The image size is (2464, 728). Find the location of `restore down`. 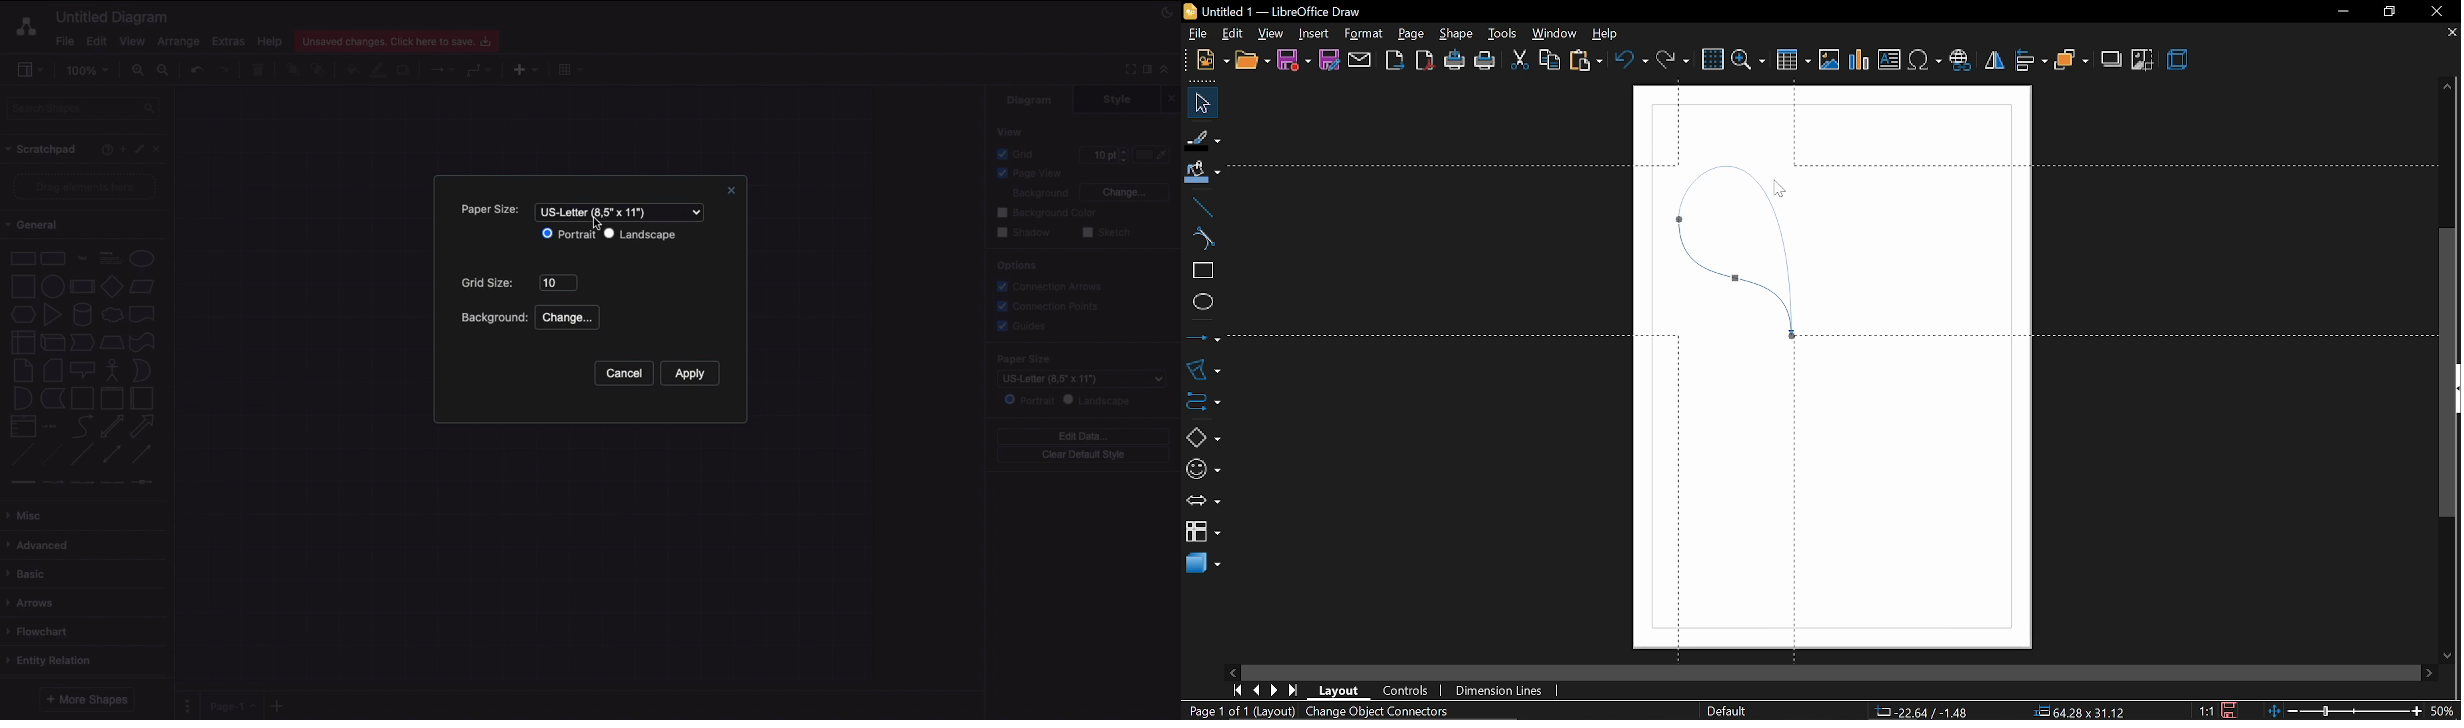

restore down is located at coordinates (2387, 11).